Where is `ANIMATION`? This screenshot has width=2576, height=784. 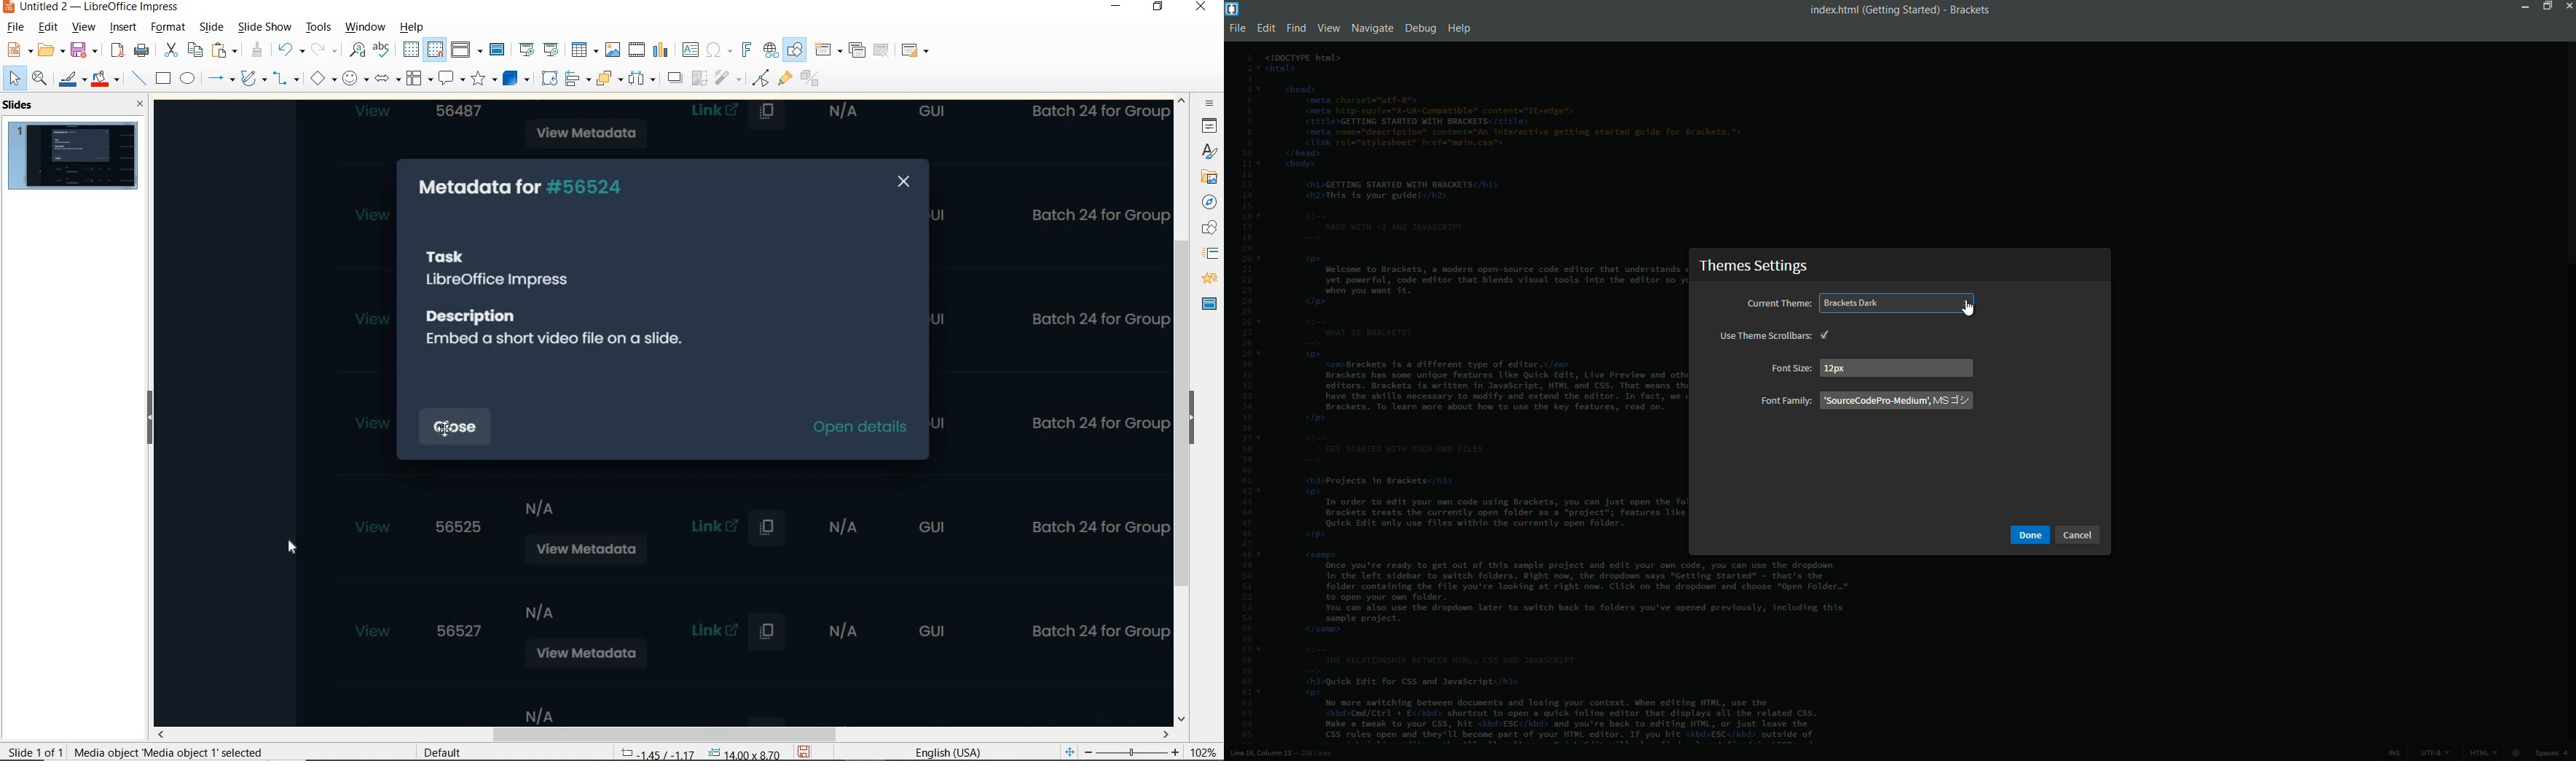 ANIMATION is located at coordinates (1209, 279).